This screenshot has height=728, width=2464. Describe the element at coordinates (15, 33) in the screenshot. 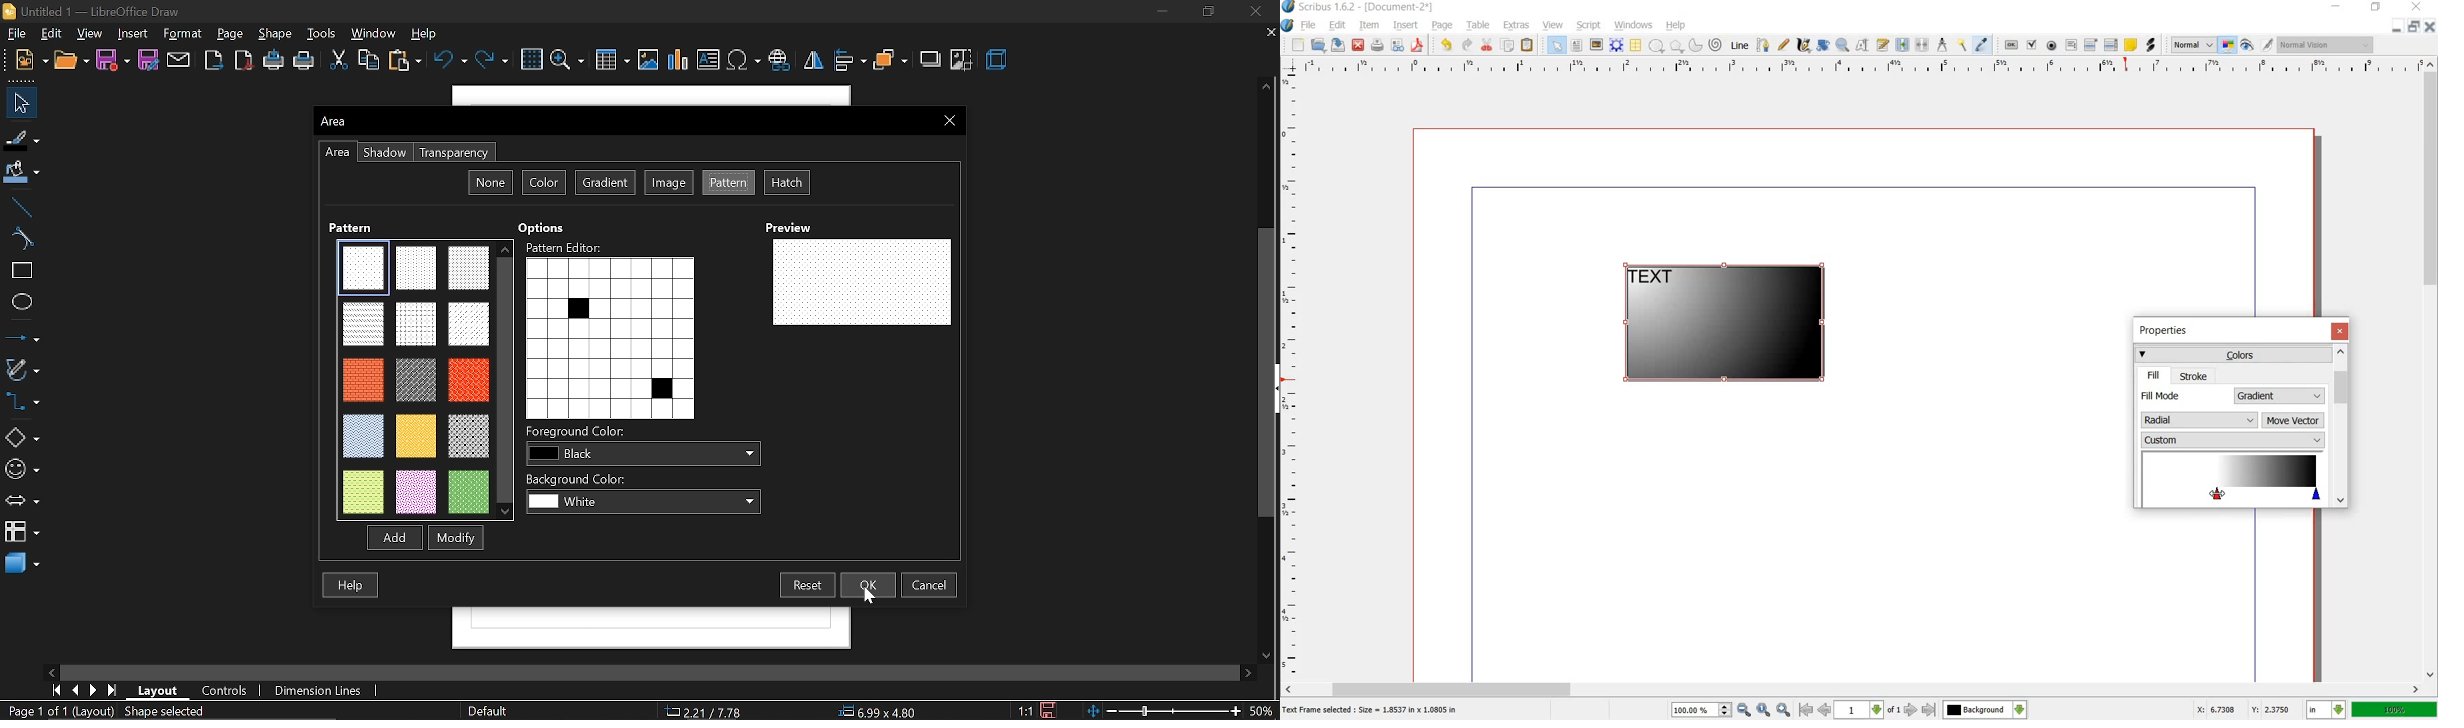

I see `file` at that location.